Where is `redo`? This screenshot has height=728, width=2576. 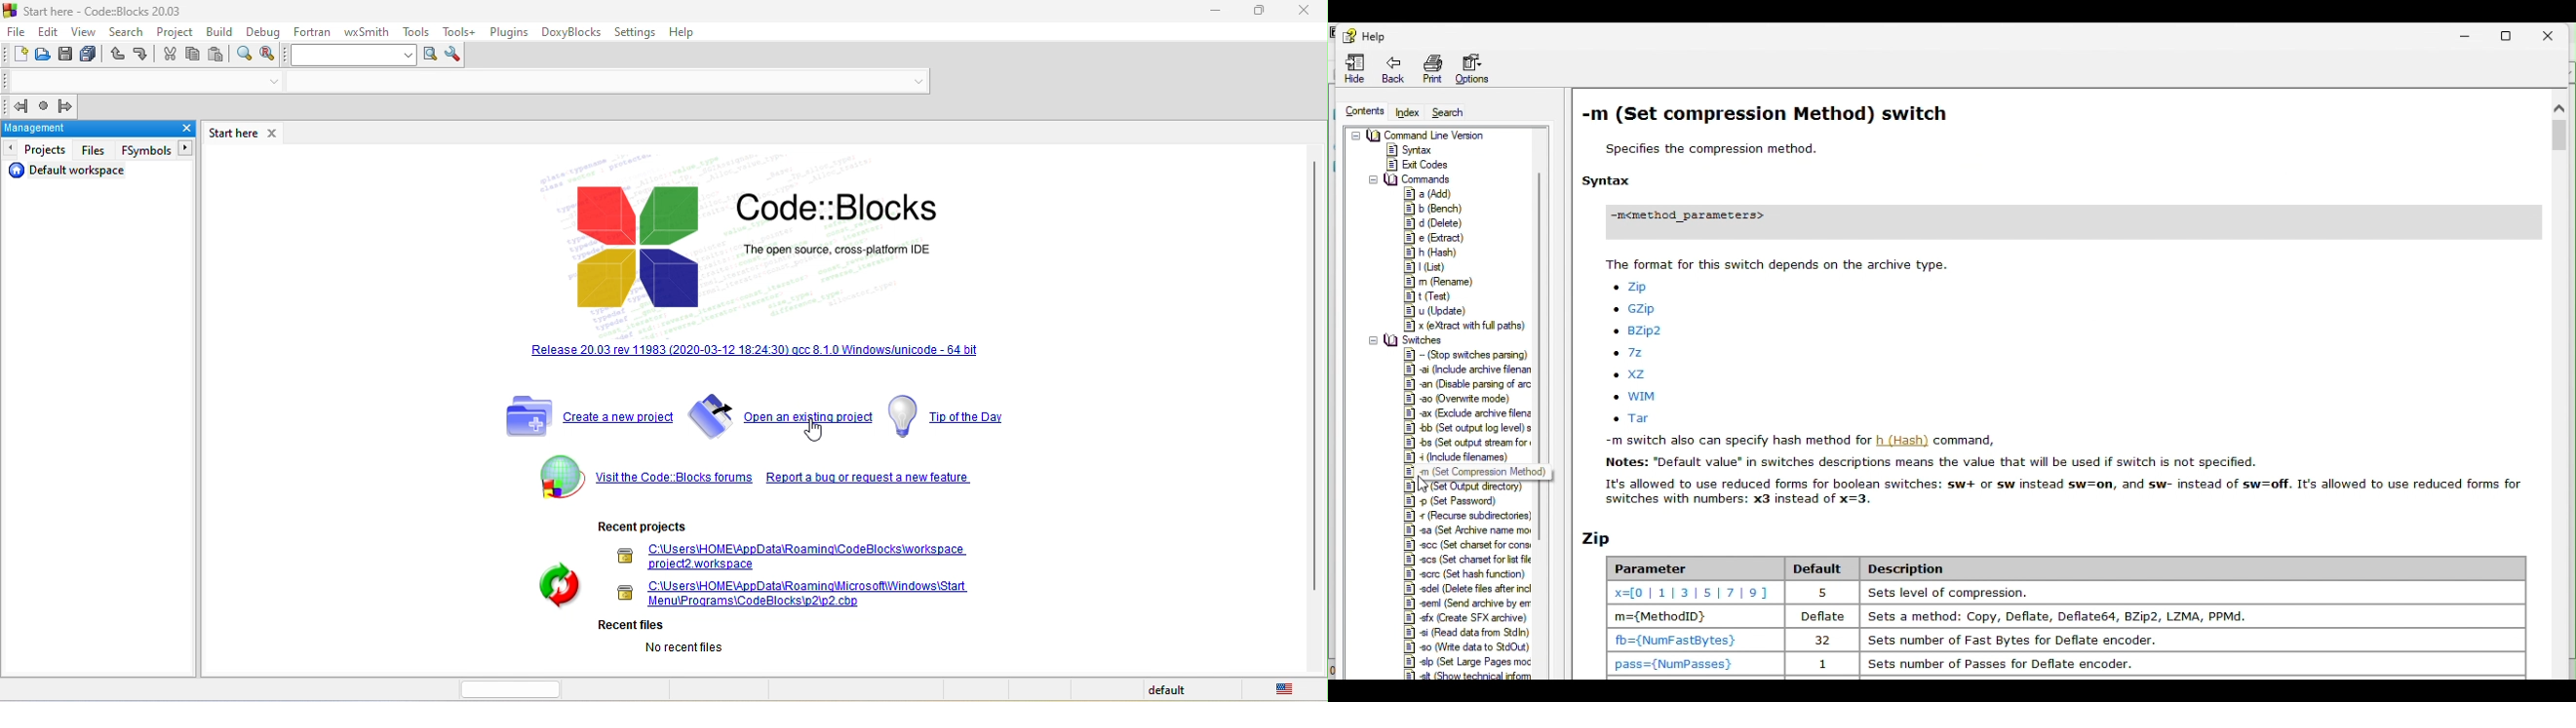
redo is located at coordinates (142, 54).